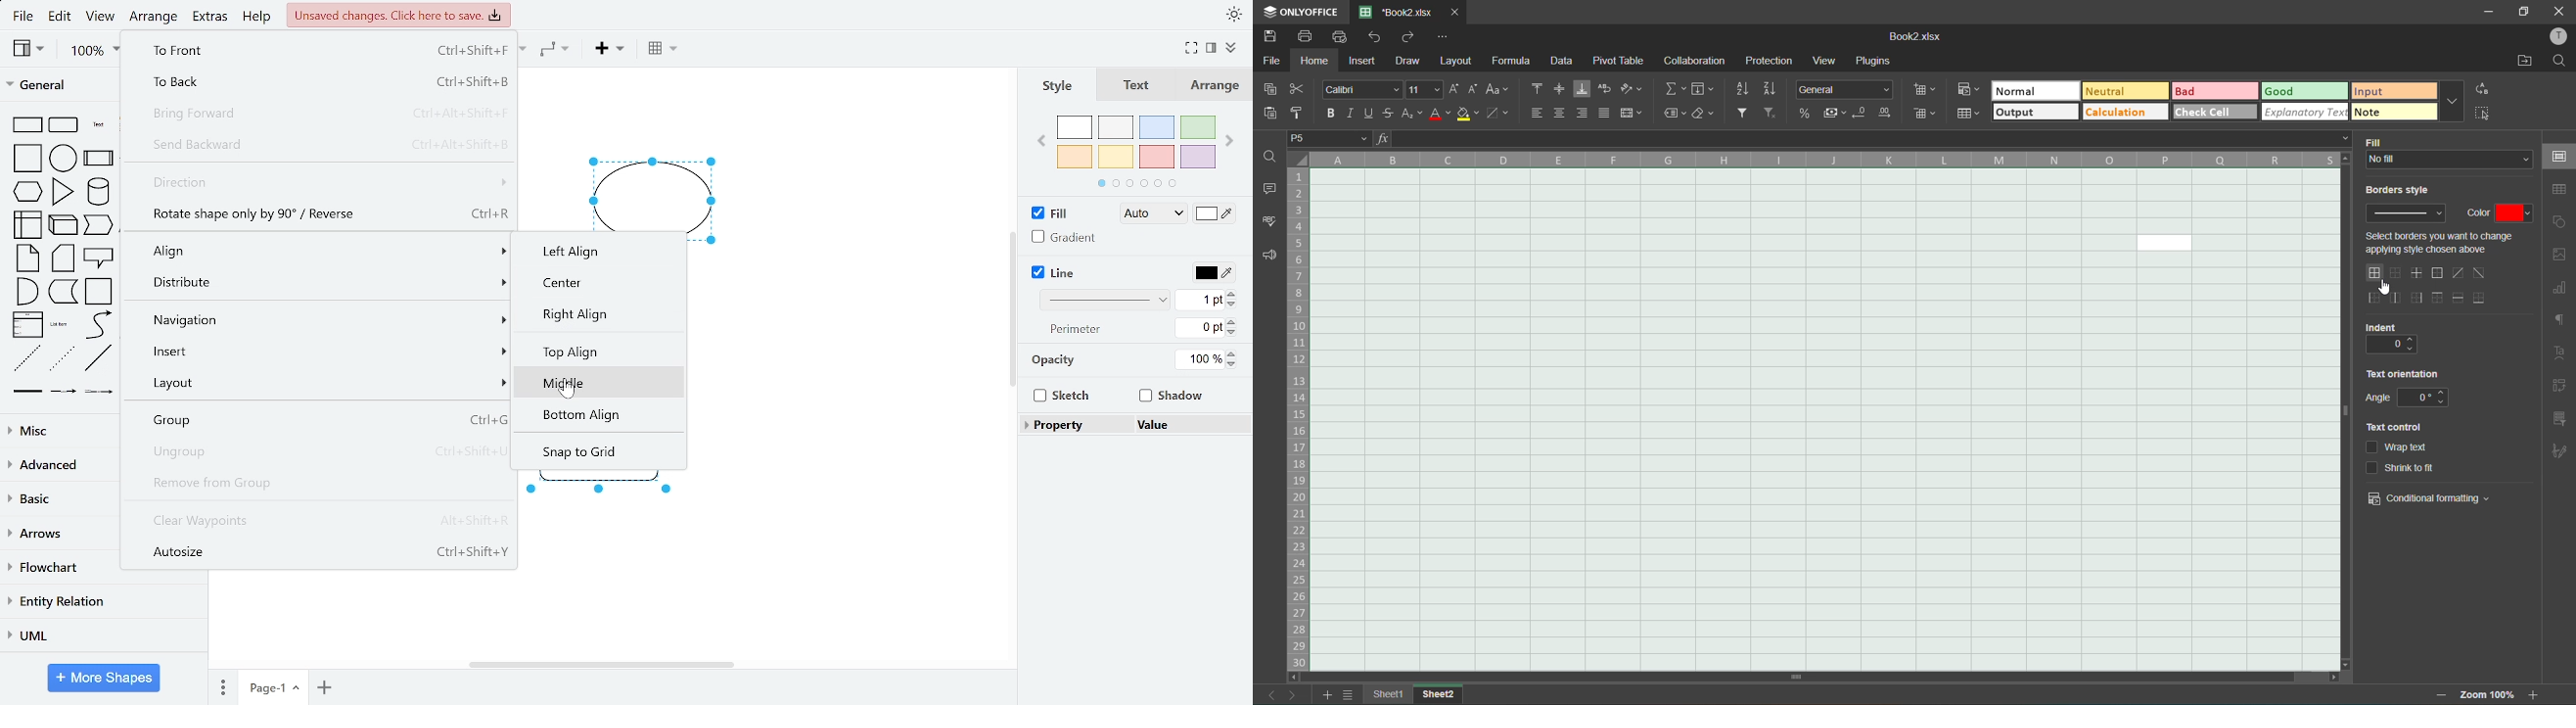  Describe the element at coordinates (2393, 328) in the screenshot. I see `indent` at that location.